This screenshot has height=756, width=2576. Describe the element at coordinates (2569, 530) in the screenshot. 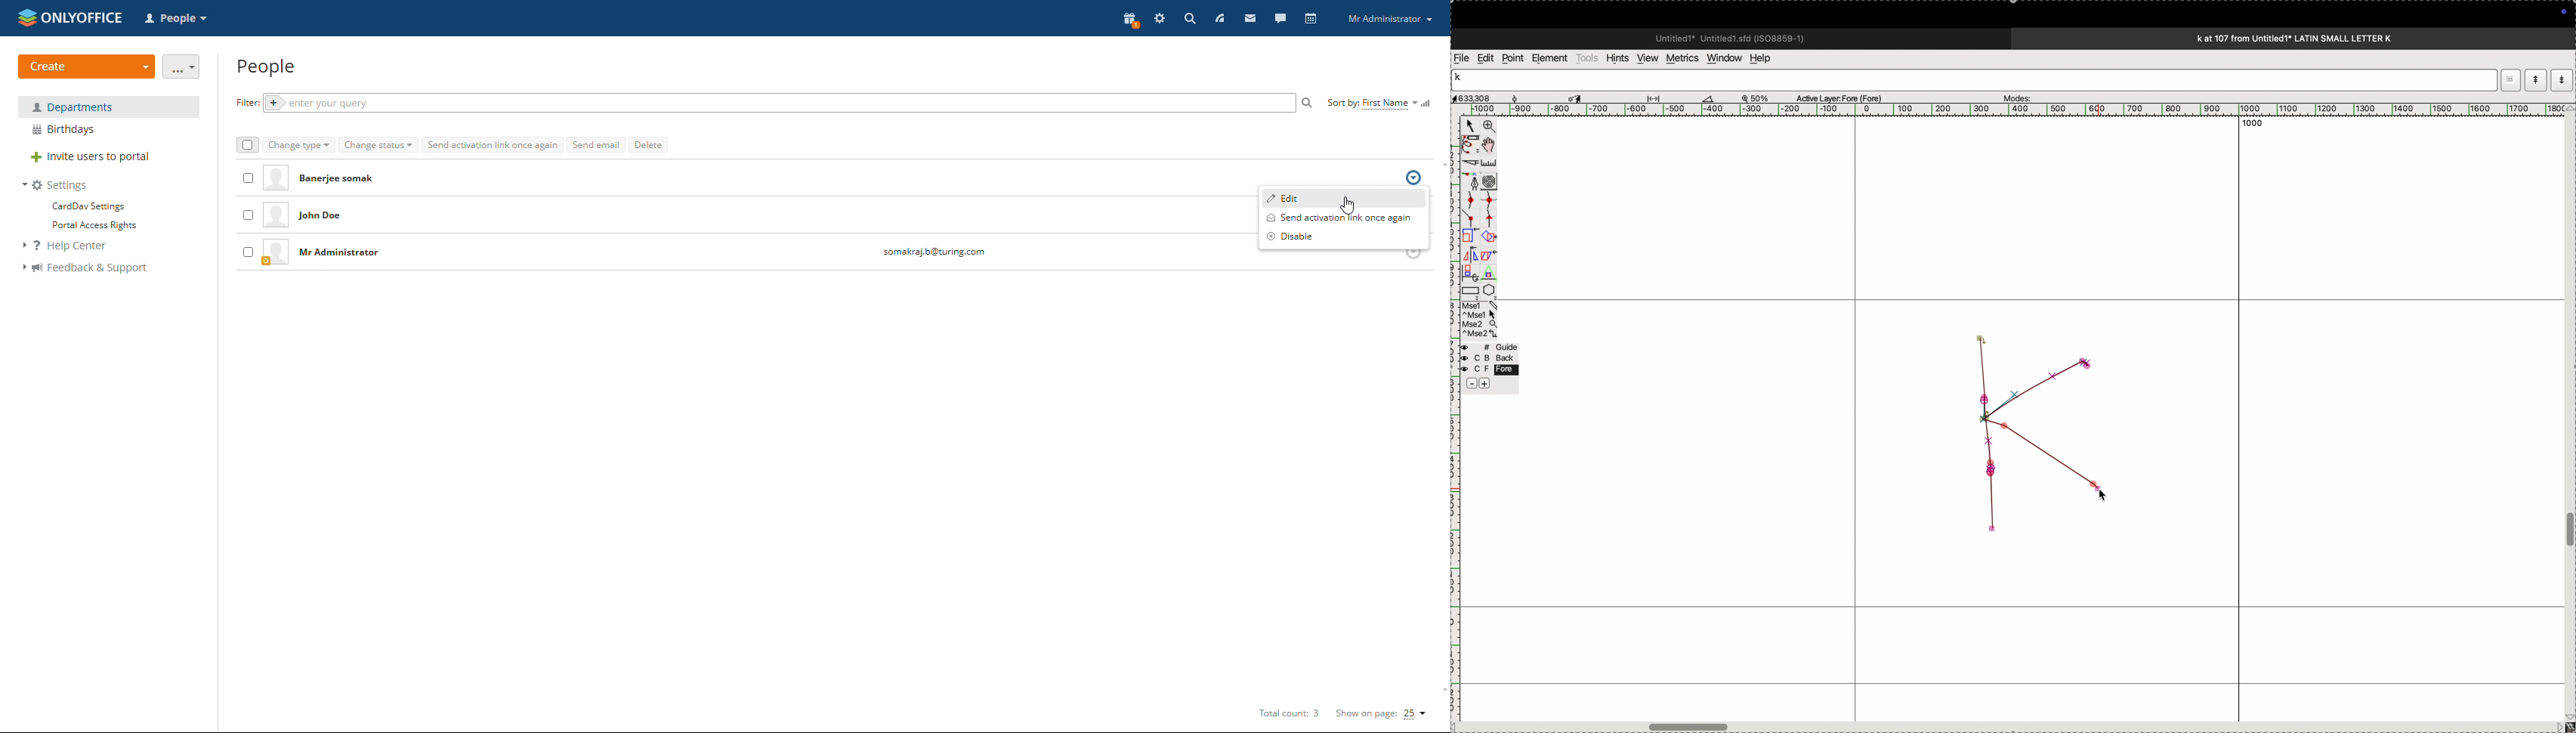

I see `toggle` at that location.